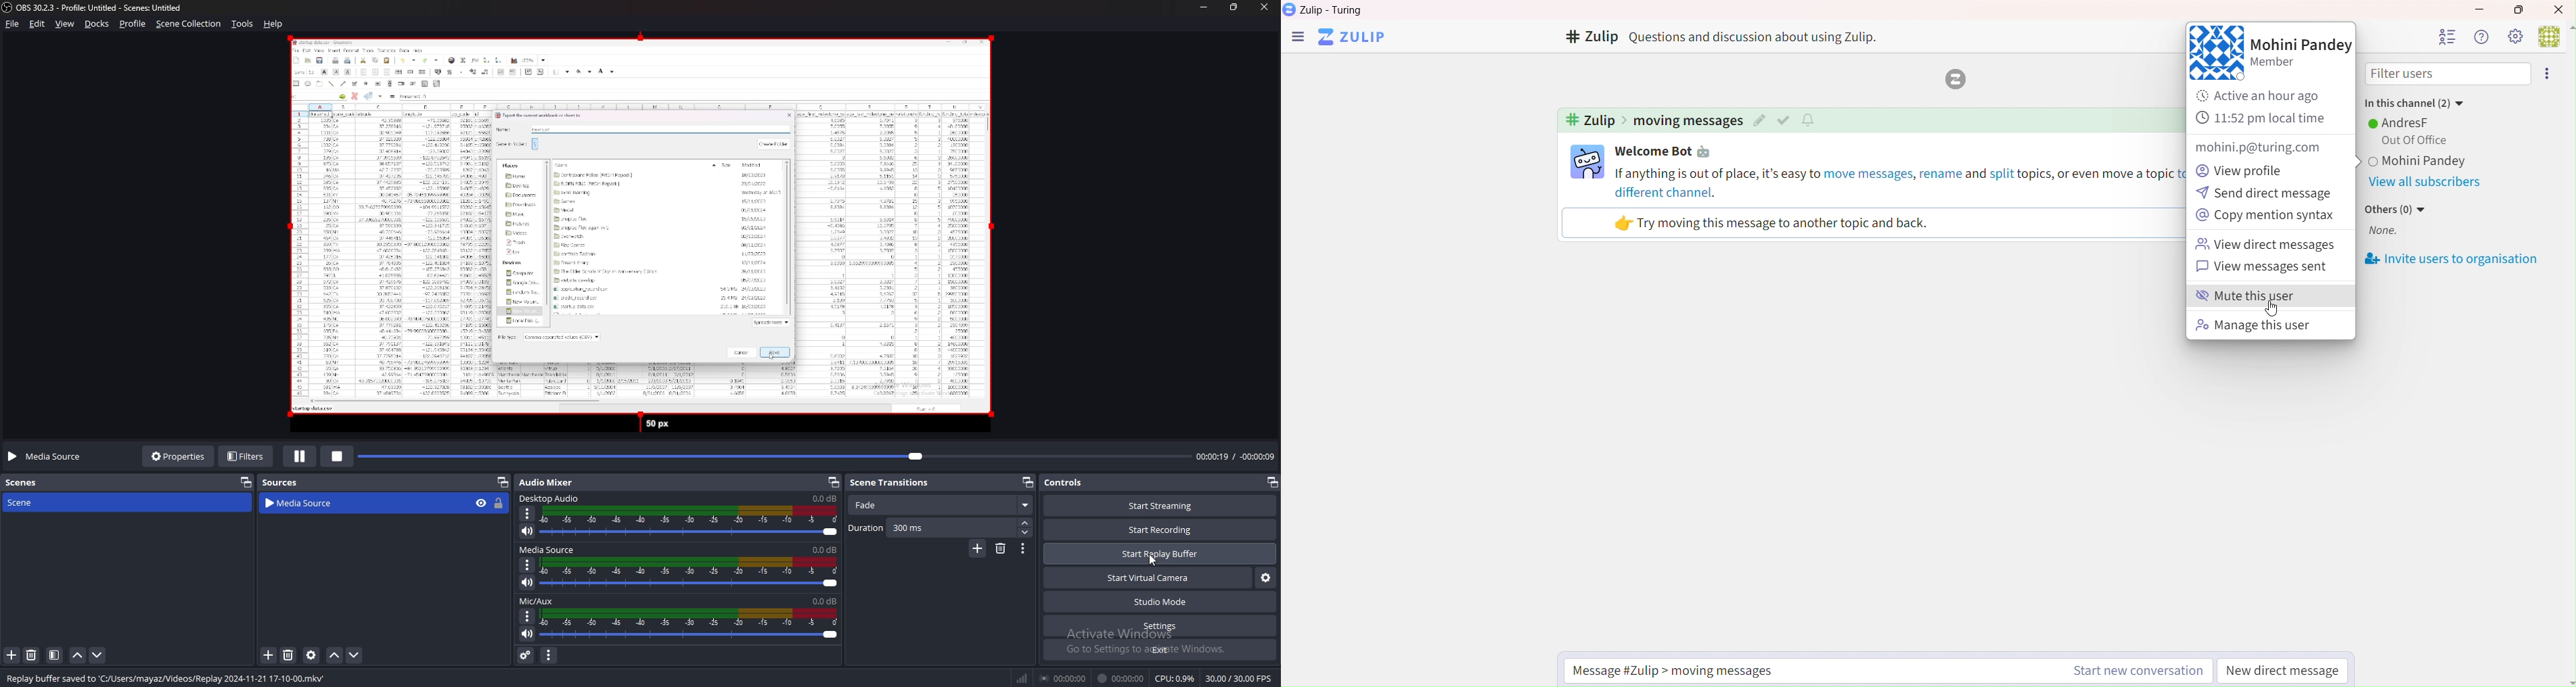 The height and width of the screenshot is (700, 2576). I want to click on If anything is out of place, it’s easy to move messages, rename and split topics, or even move a topic to a
different channel., so click(1898, 182).